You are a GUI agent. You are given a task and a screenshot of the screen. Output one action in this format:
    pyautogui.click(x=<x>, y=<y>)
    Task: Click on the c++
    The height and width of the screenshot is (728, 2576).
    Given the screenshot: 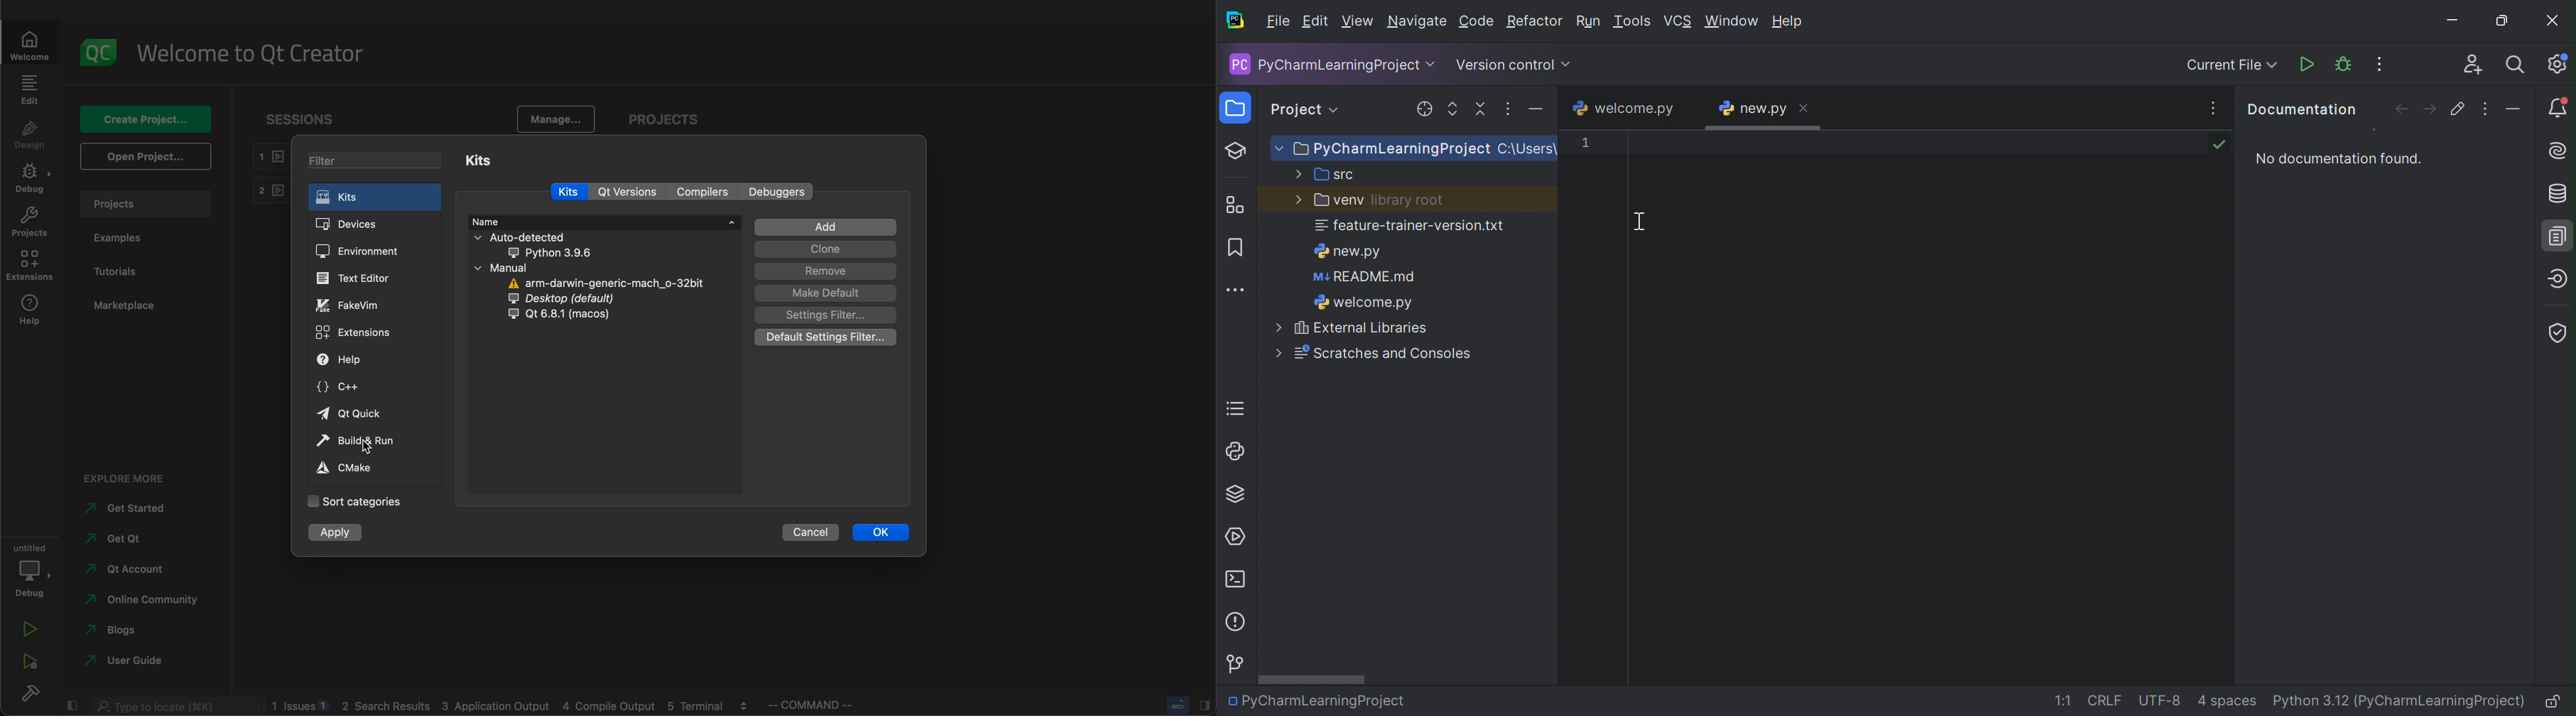 What is the action you would take?
    pyautogui.click(x=361, y=387)
    